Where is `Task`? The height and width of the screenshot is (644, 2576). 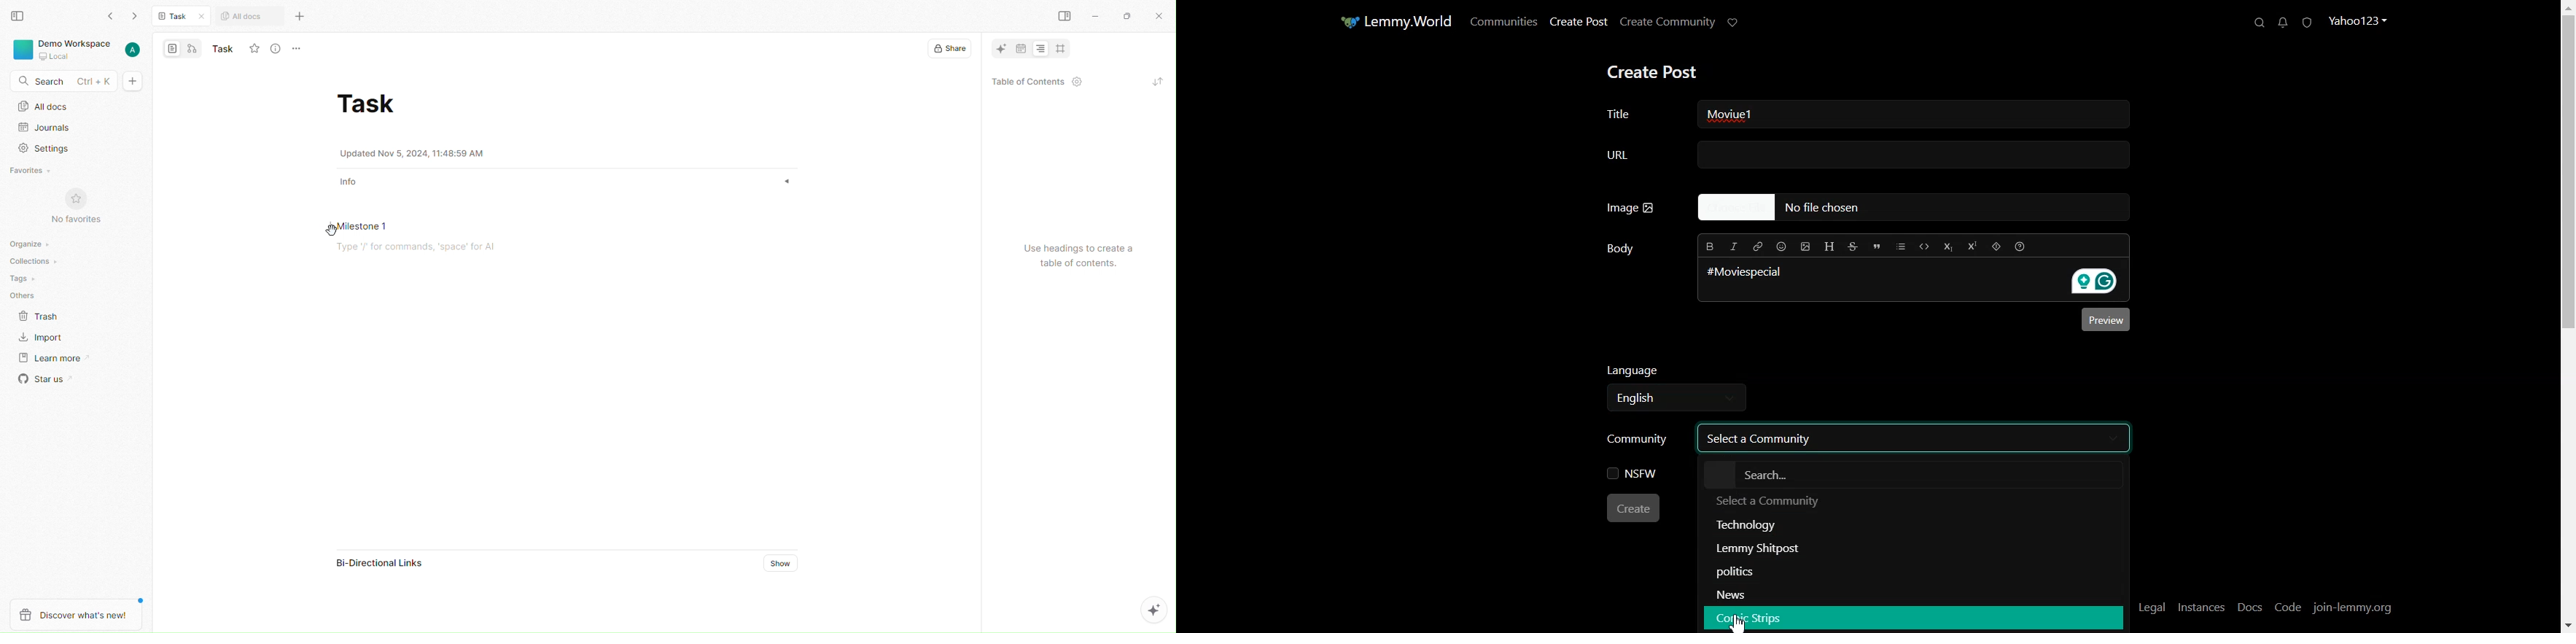 Task is located at coordinates (178, 17).